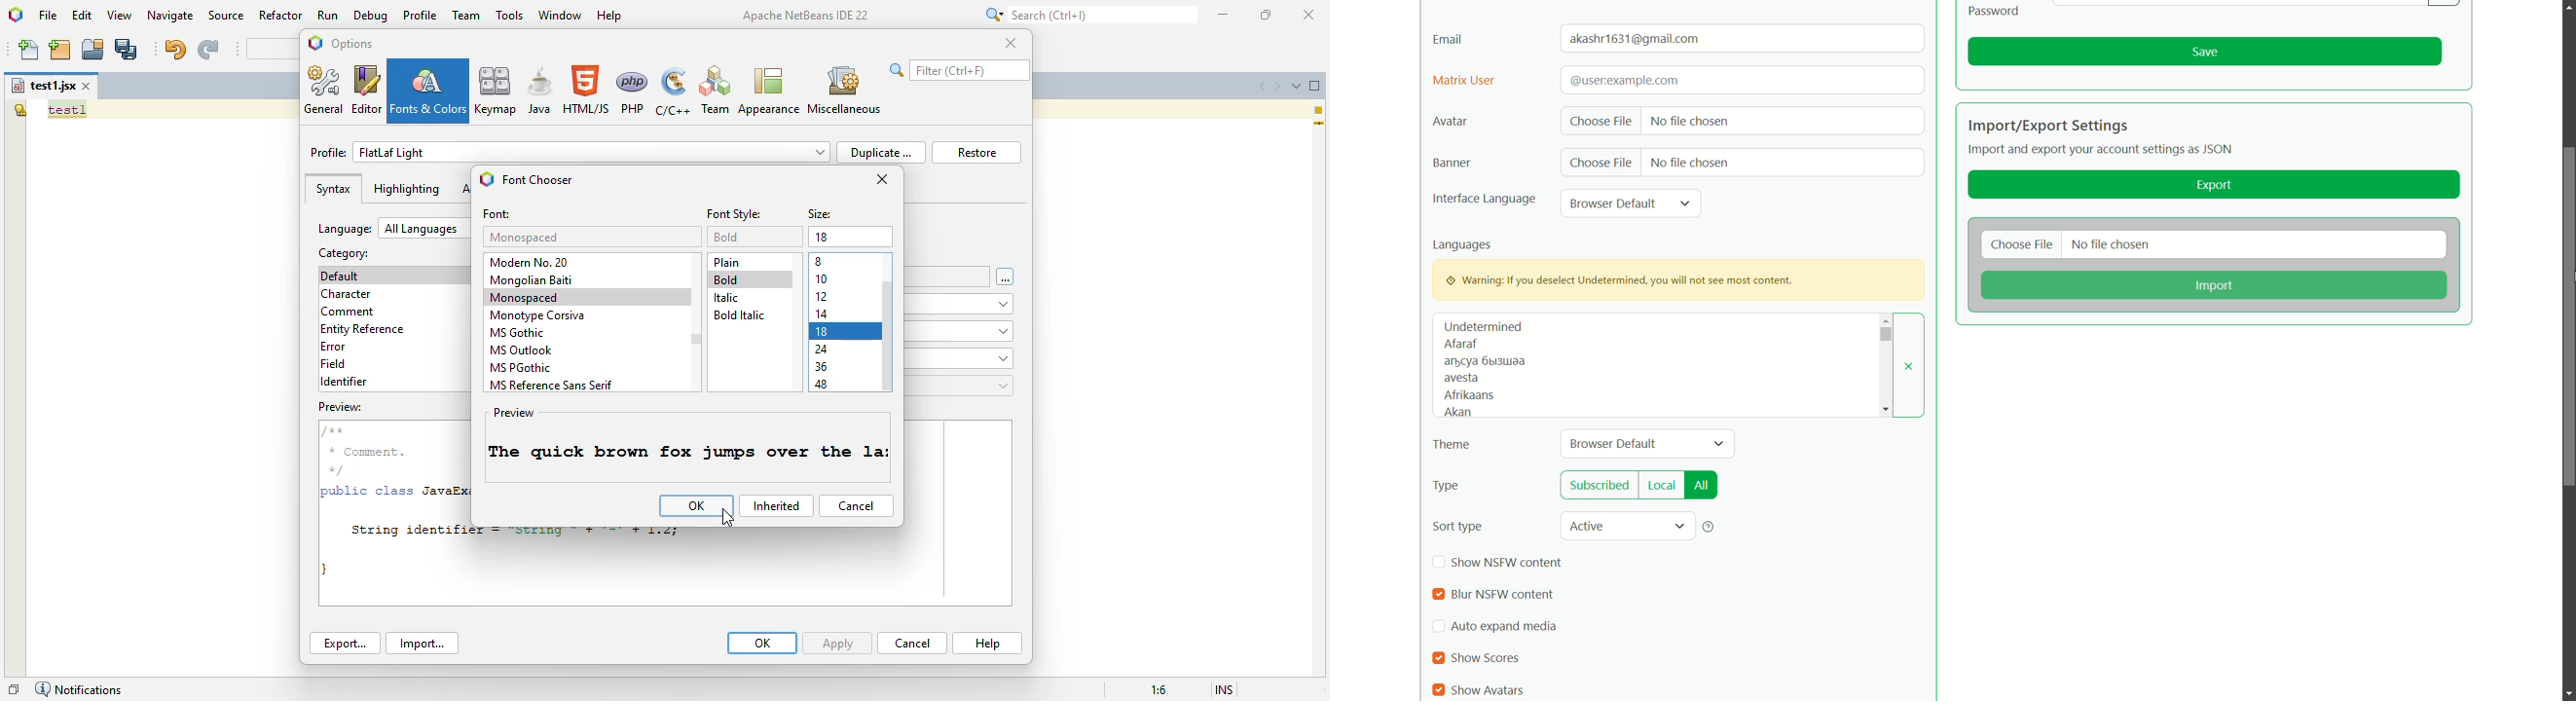 This screenshot has height=728, width=2576. What do you see at coordinates (342, 469) in the screenshot?
I see `*/` at bounding box center [342, 469].